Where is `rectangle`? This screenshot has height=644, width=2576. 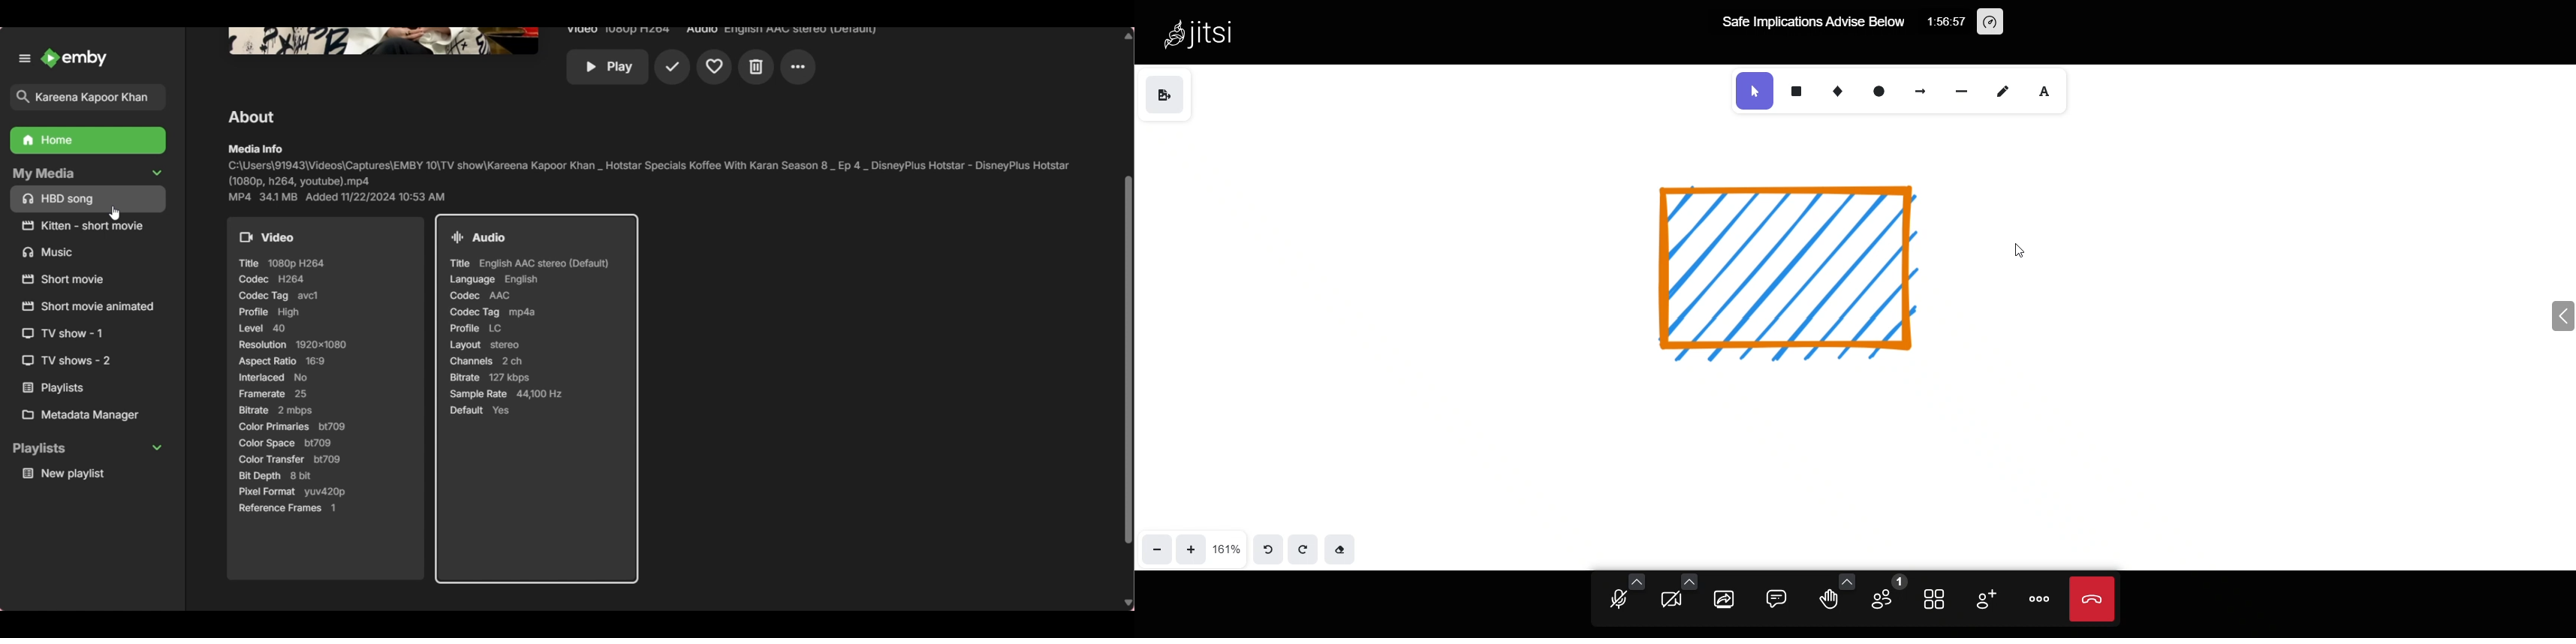
rectangle is located at coordinates (1796, 90).